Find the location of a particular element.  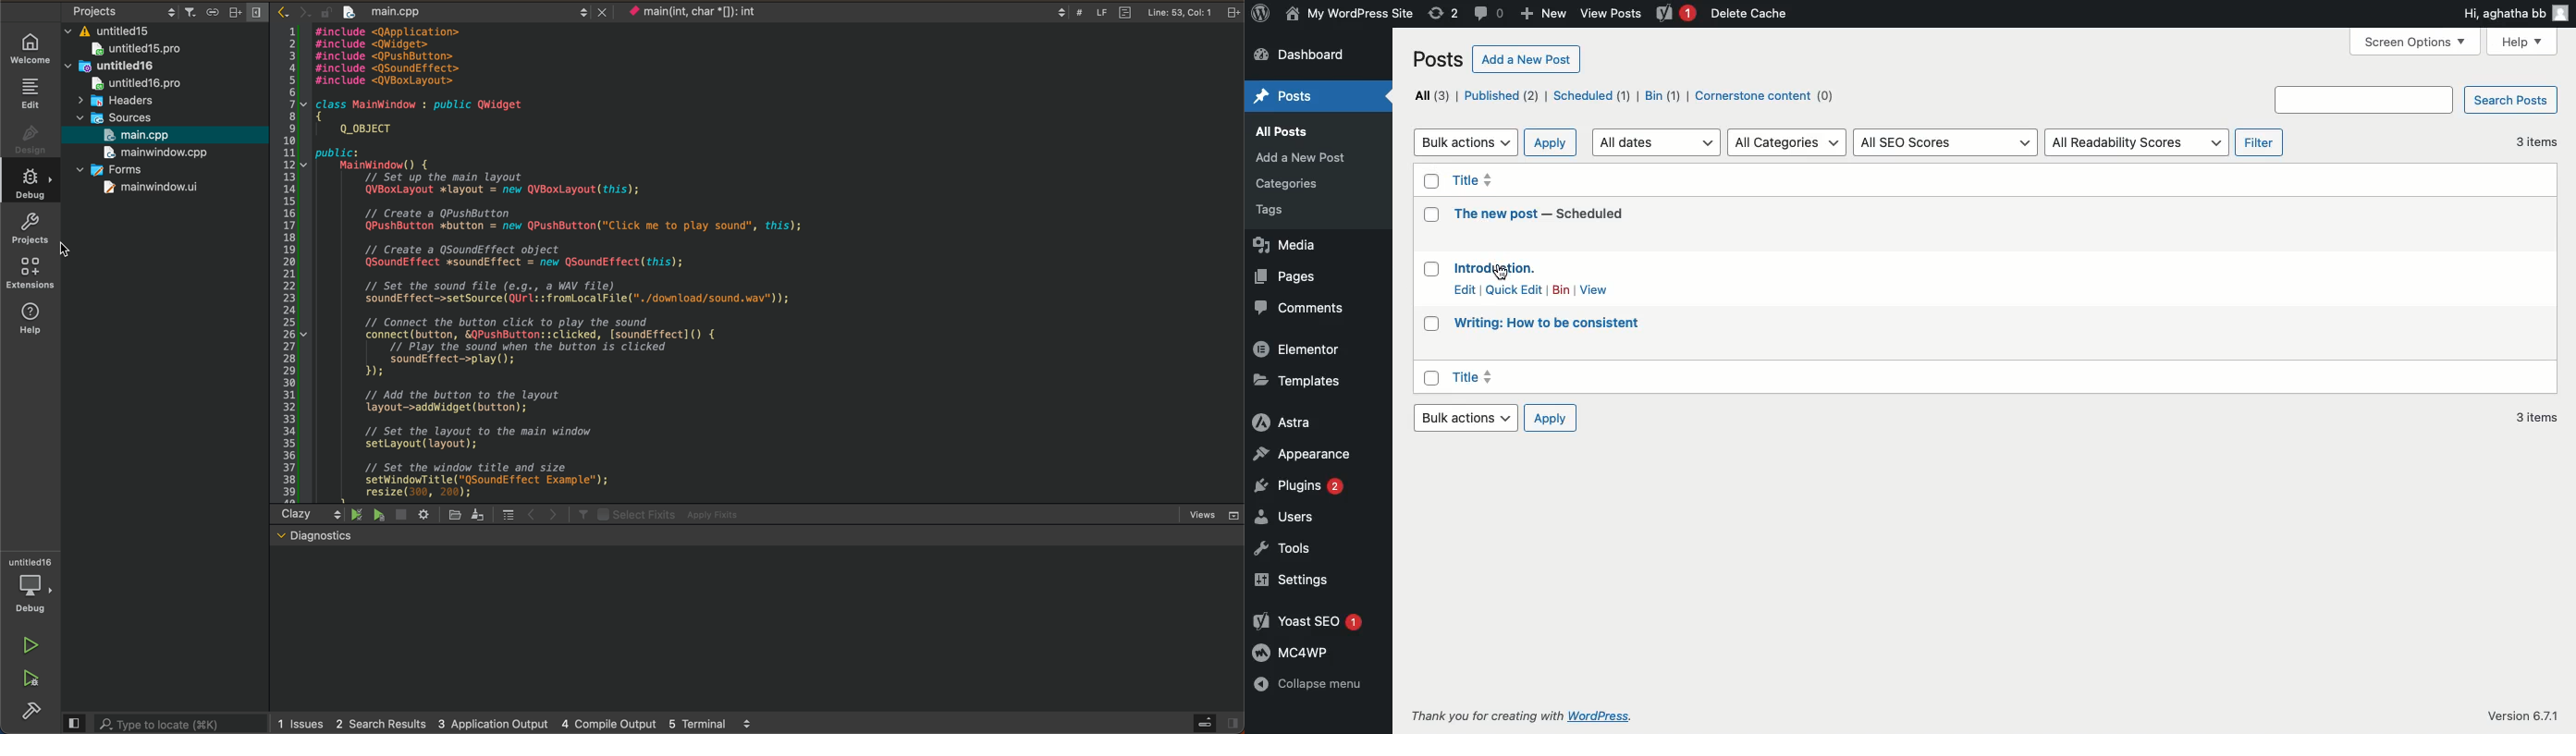

Search Posts is located at coordinates (2511, 101).